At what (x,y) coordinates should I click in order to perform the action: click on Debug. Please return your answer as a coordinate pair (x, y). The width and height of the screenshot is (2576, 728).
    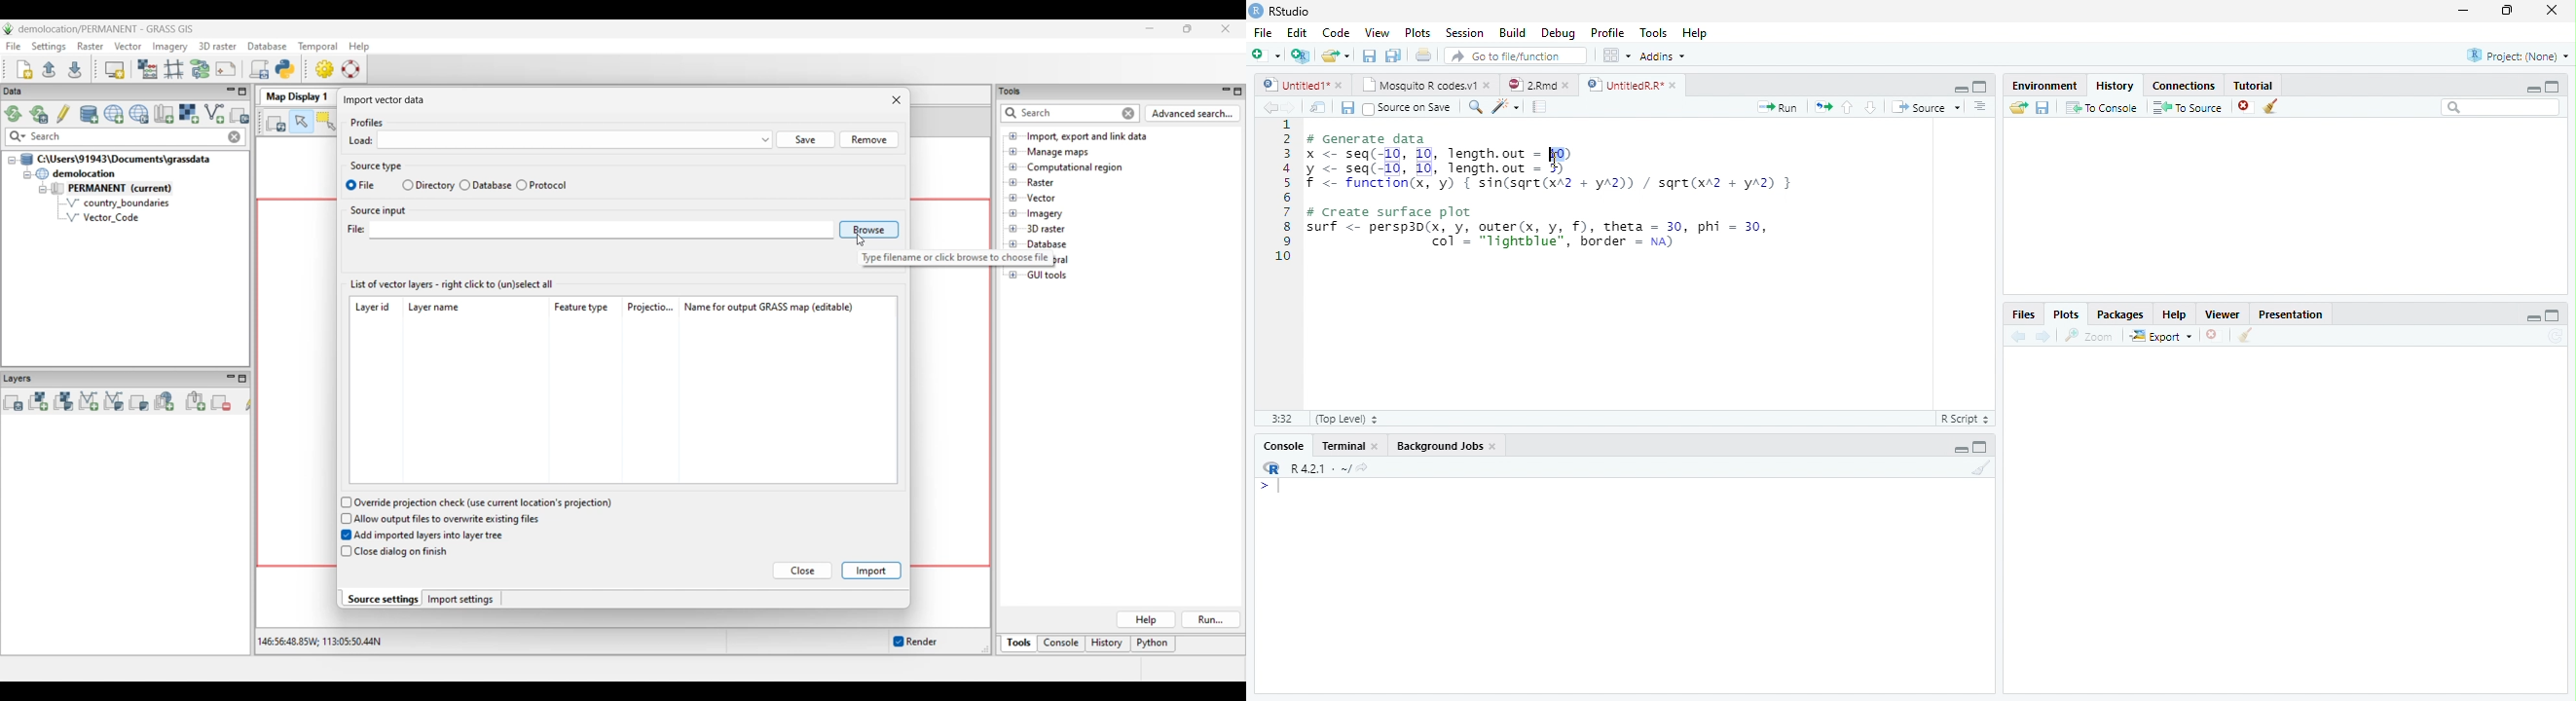
    Looking at the image, I should click on (1558, 32).